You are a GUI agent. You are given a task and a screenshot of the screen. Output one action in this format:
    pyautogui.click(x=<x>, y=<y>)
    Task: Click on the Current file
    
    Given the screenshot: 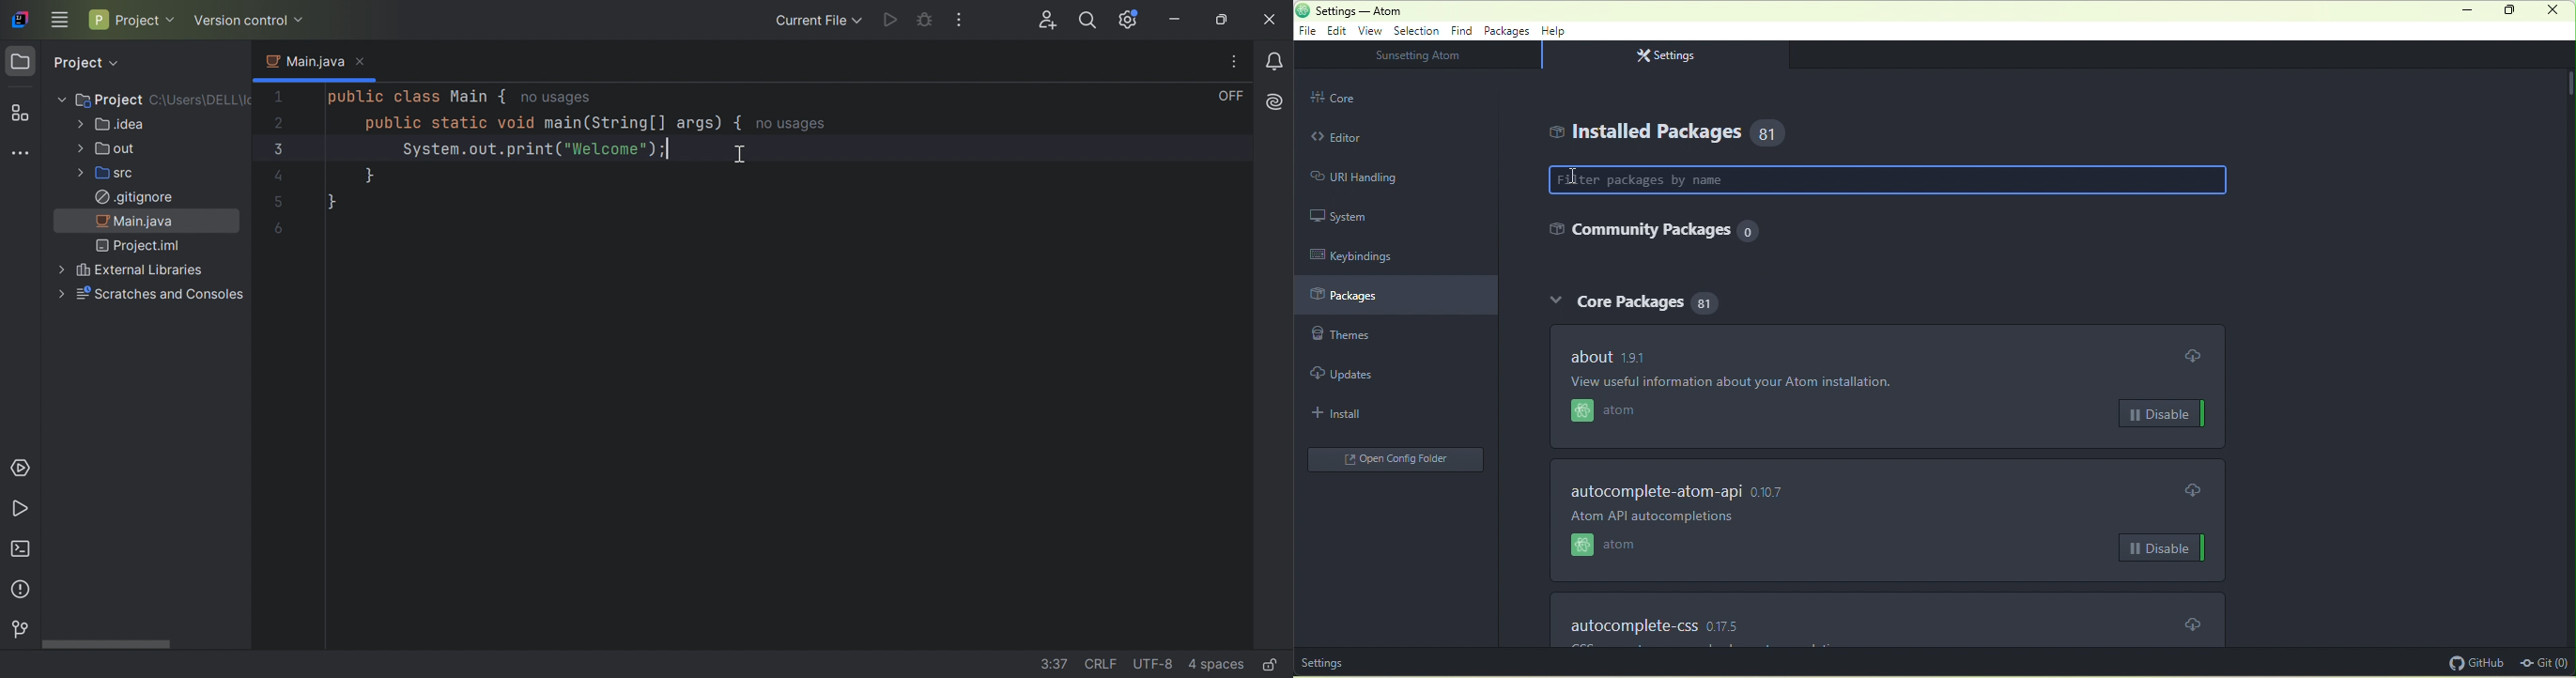 What is the action you would take?
    pyautogui.click(x=817, y=22)
    